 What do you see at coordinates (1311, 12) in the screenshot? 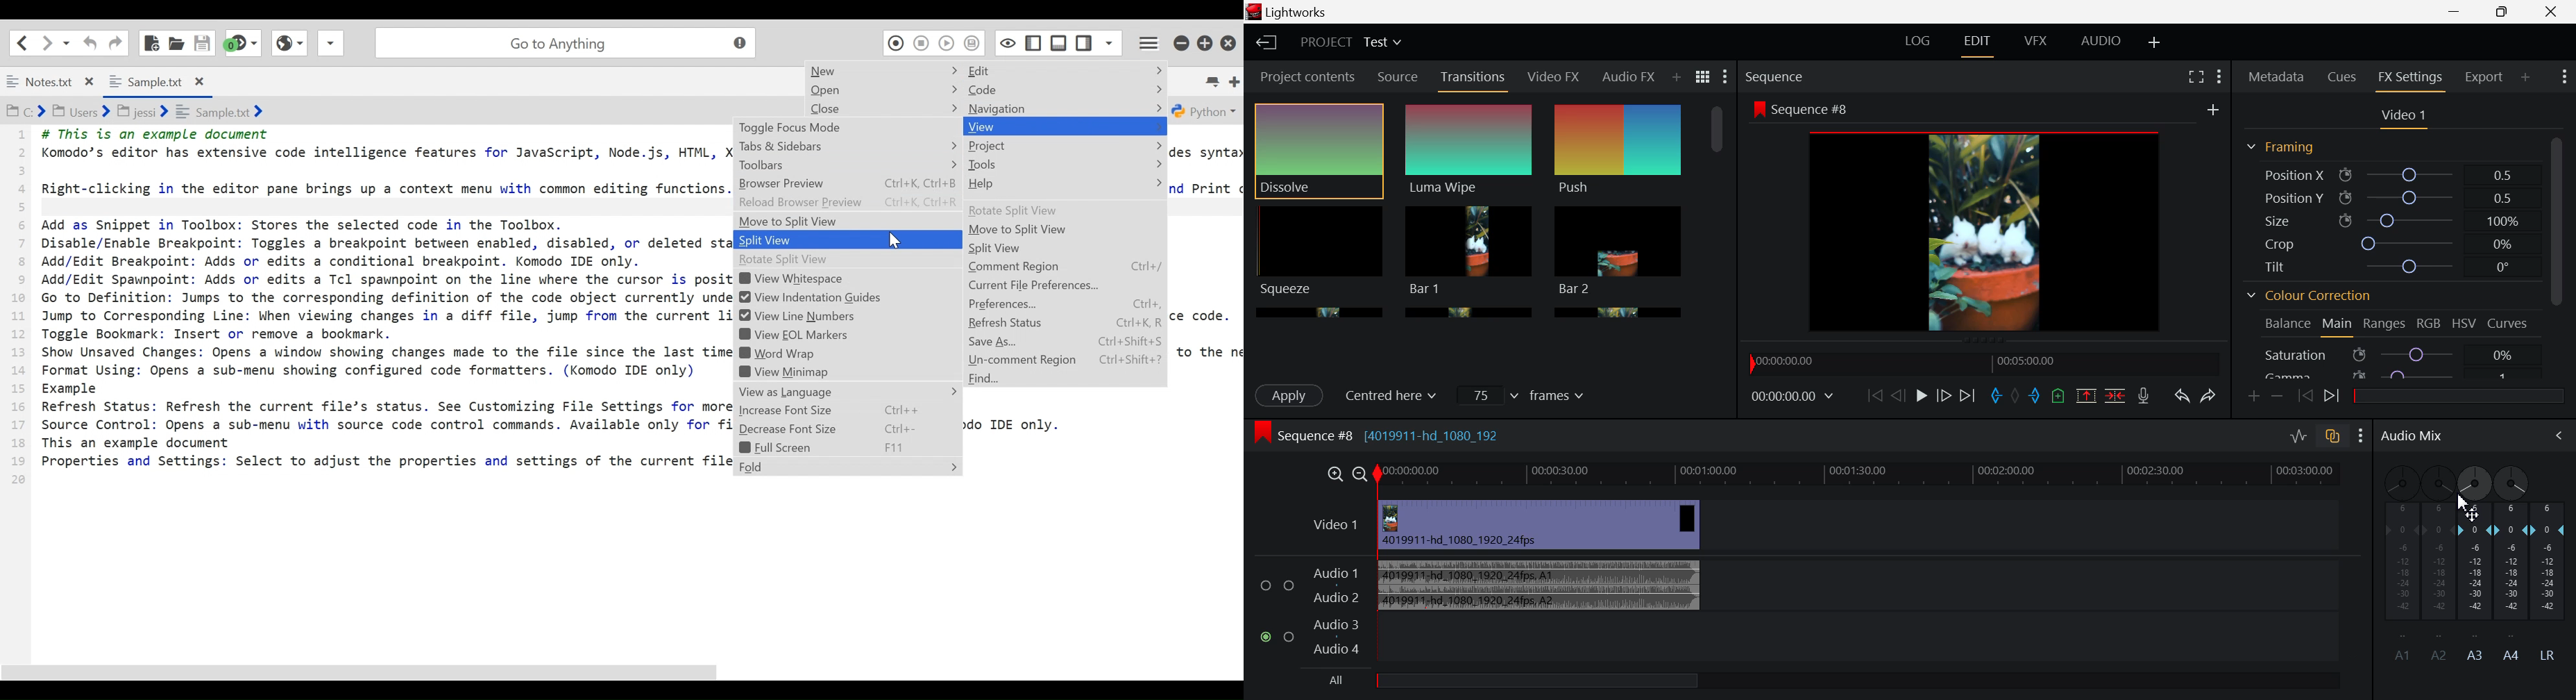
I see `Lightworks` at bounding box center [1311, 12].